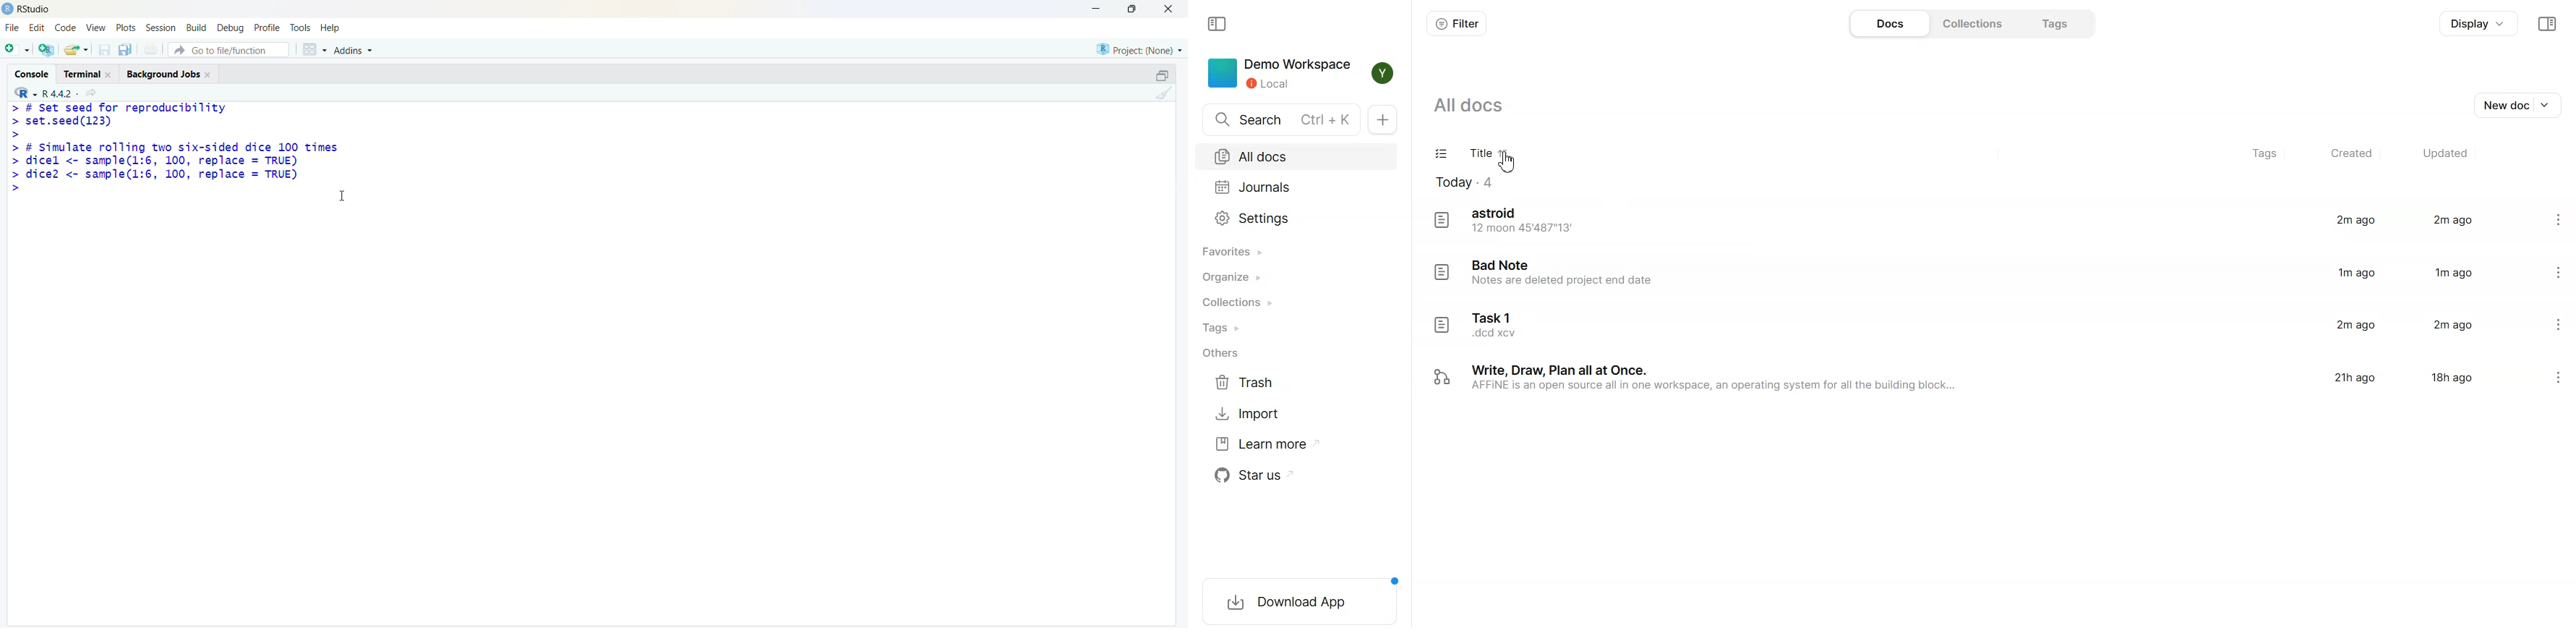  Describe the element at coordinates (176, 147) in the screenshot. I see `> # Set seed for reproducibility> set.seed(123)>> # Simulate rolling two six-sided dice 100 times> dicel <- sample(l:6, 100, replace = TRUE)> dice2 <- sample(1l:6, 100, replace = TRUE)>` at that location.